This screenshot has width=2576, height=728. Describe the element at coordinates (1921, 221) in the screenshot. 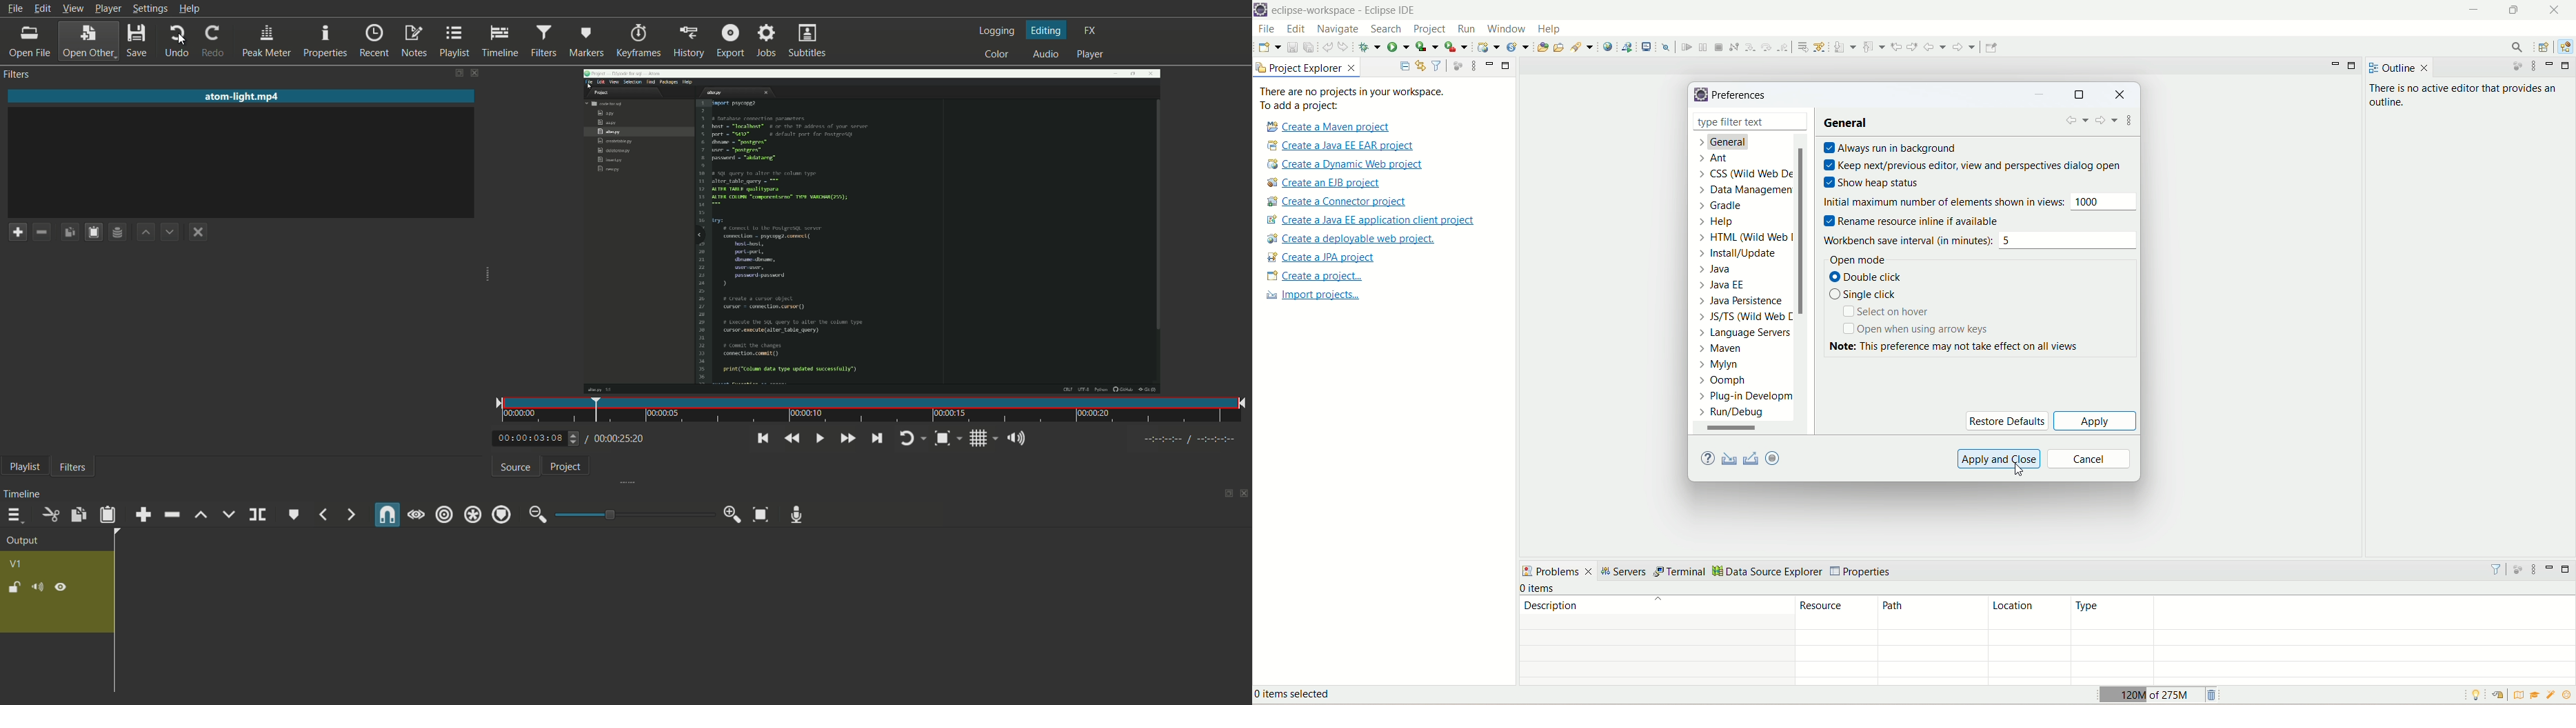

I see `rename resource inline if available` at that location.